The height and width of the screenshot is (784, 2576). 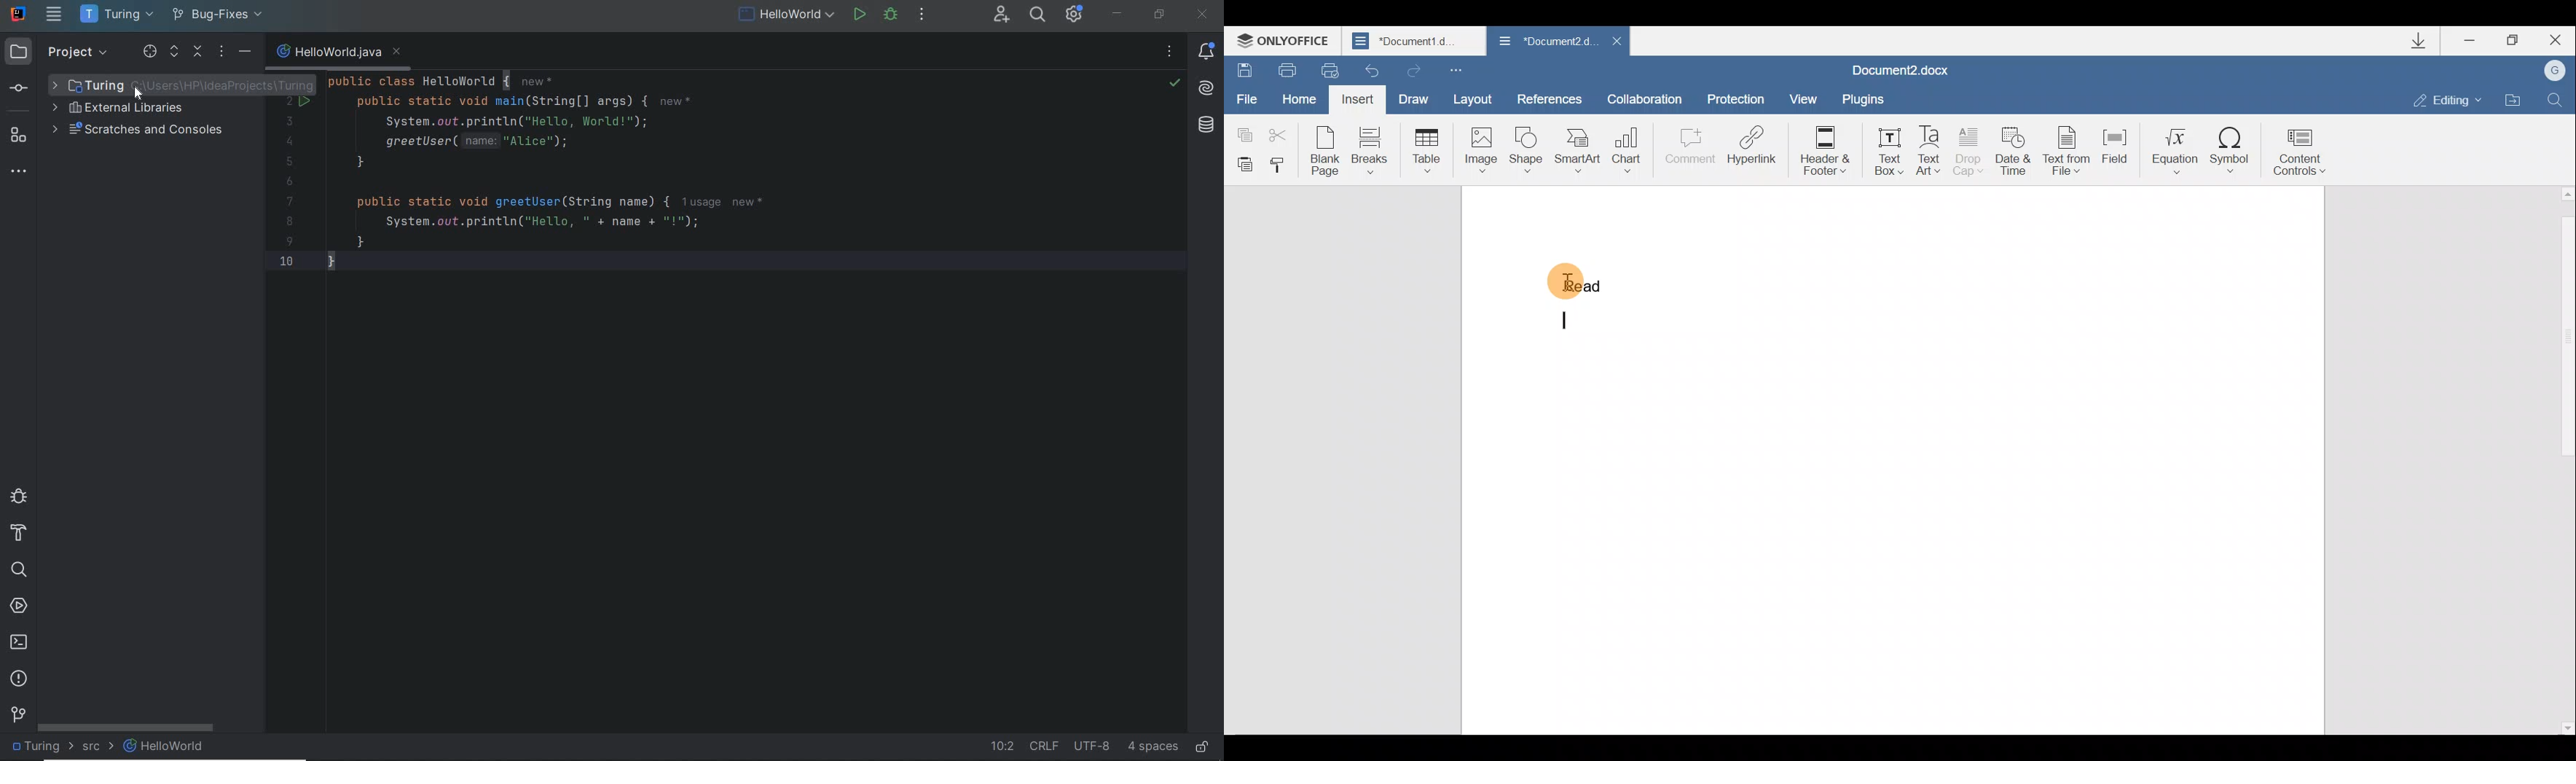 What do you see at coordinates (290, 201) in the screenshot?
I see `7` at bounding box center [290, 201].